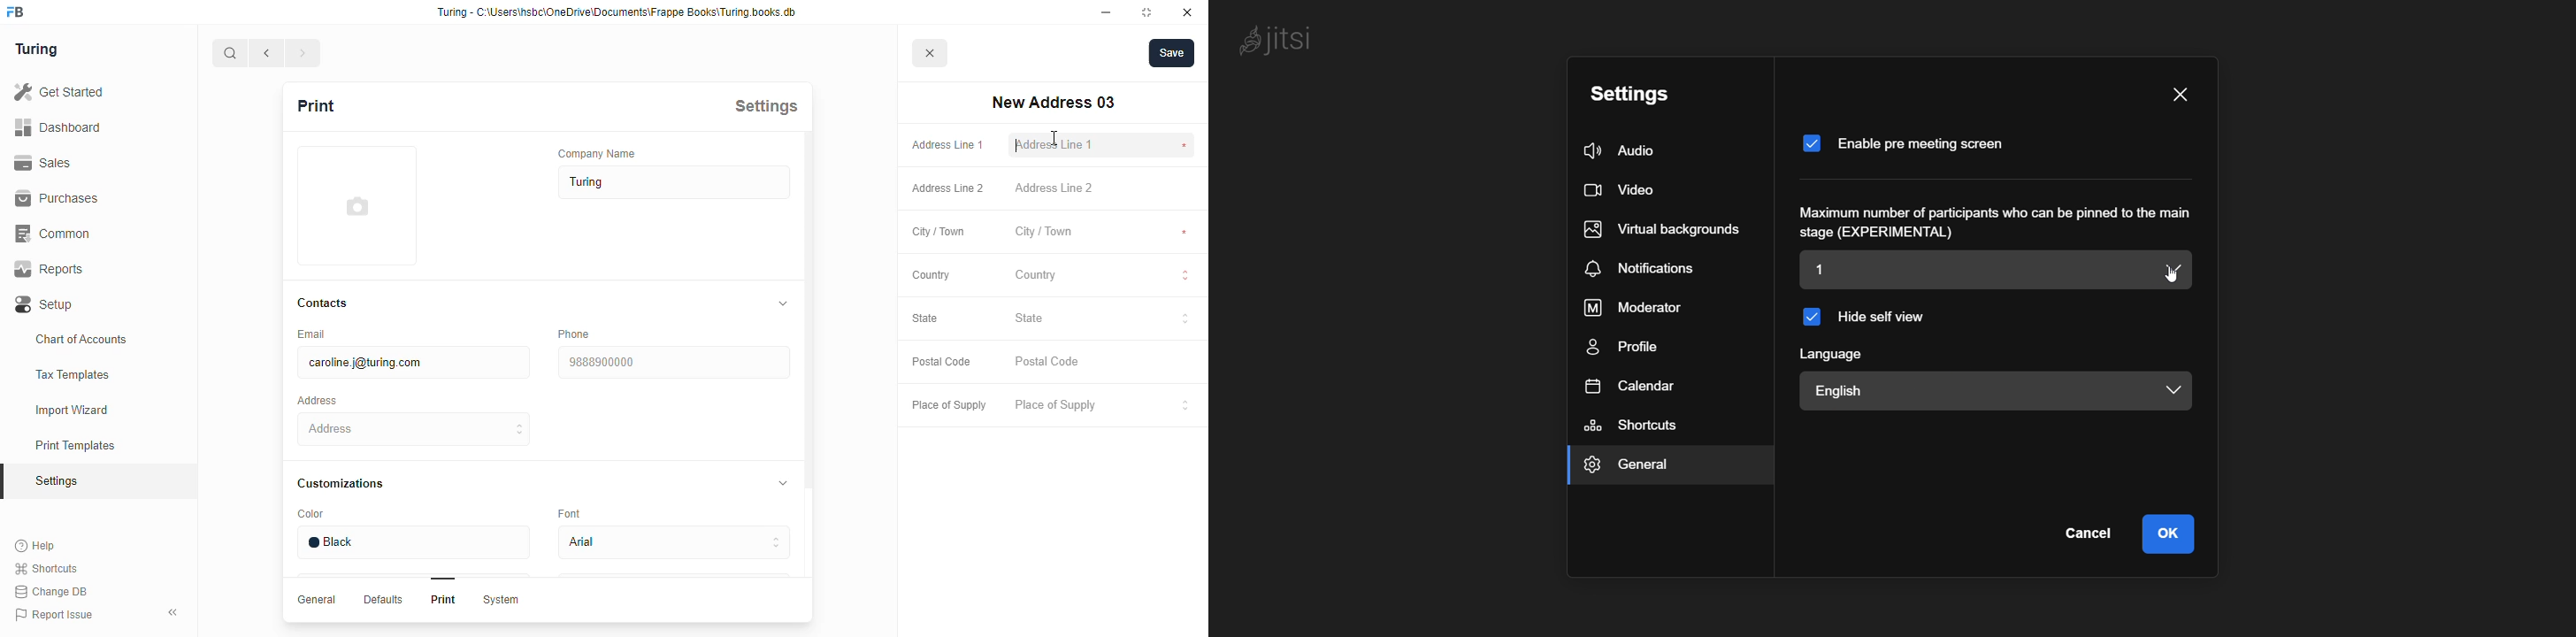  I want to click on reports, so click(50, 269).